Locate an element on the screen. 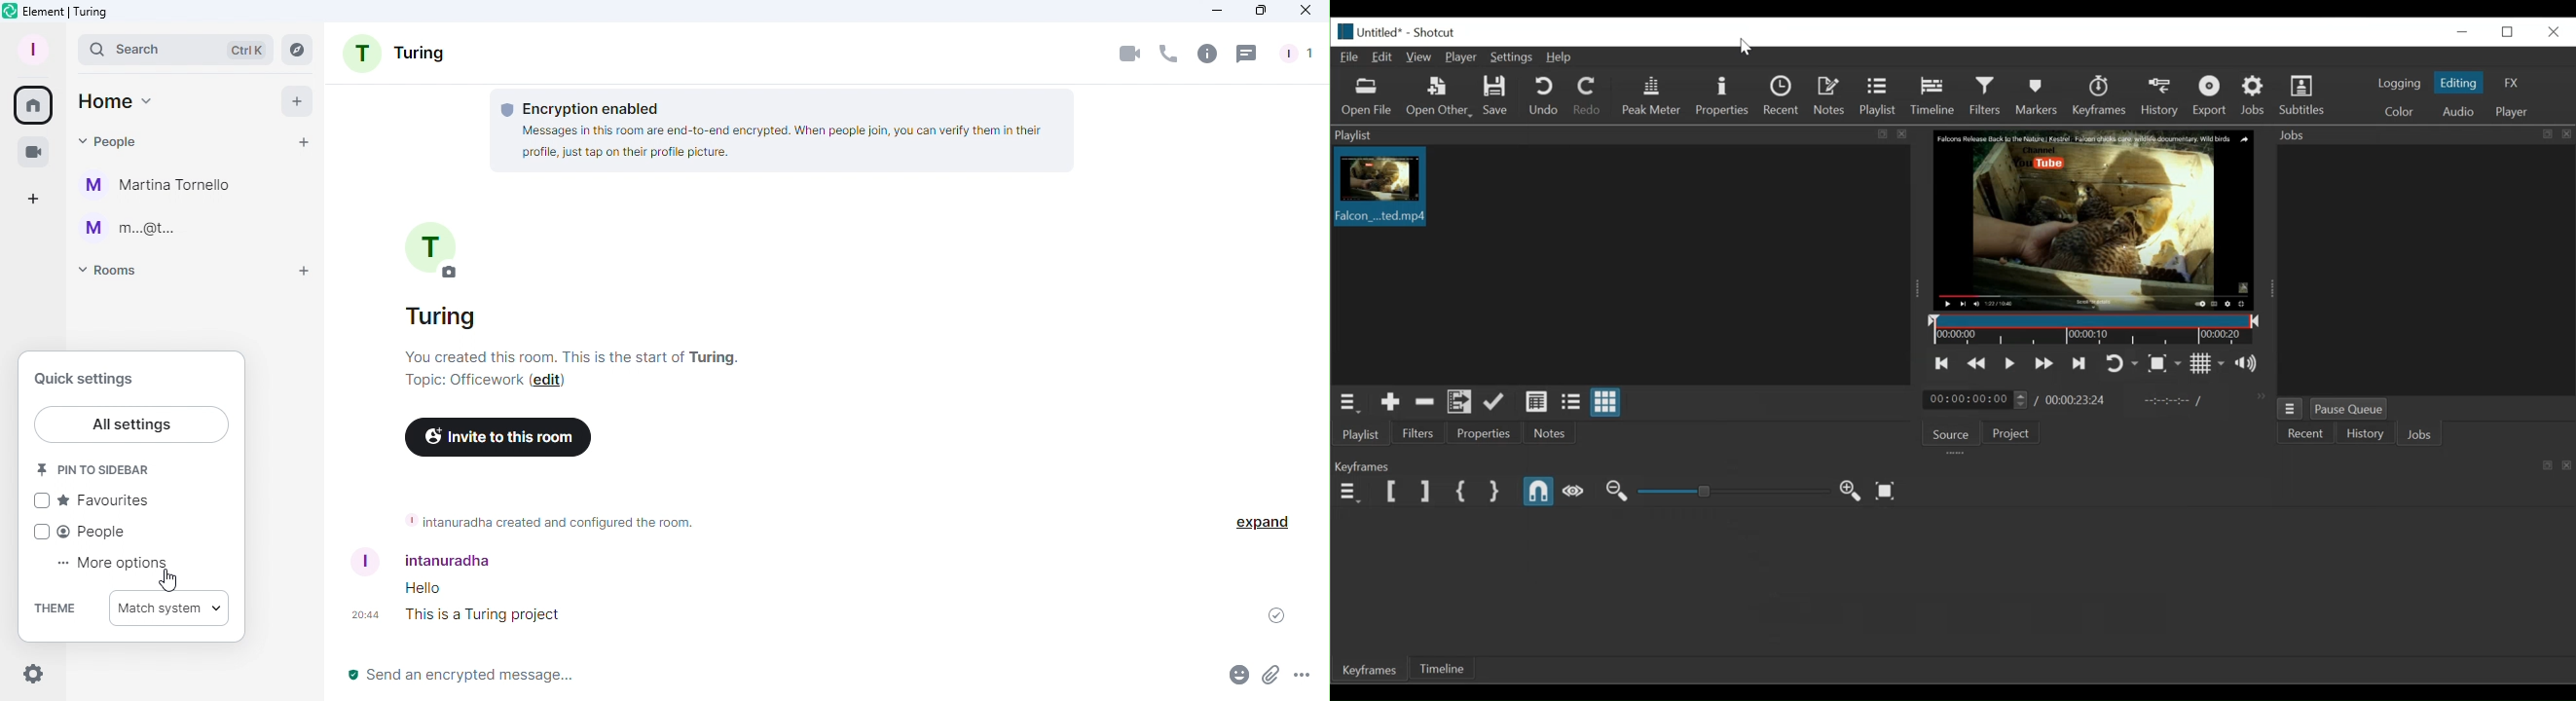 This screenshot has width=2576, height=728. Emoji is located at coordinates (1234, 678).